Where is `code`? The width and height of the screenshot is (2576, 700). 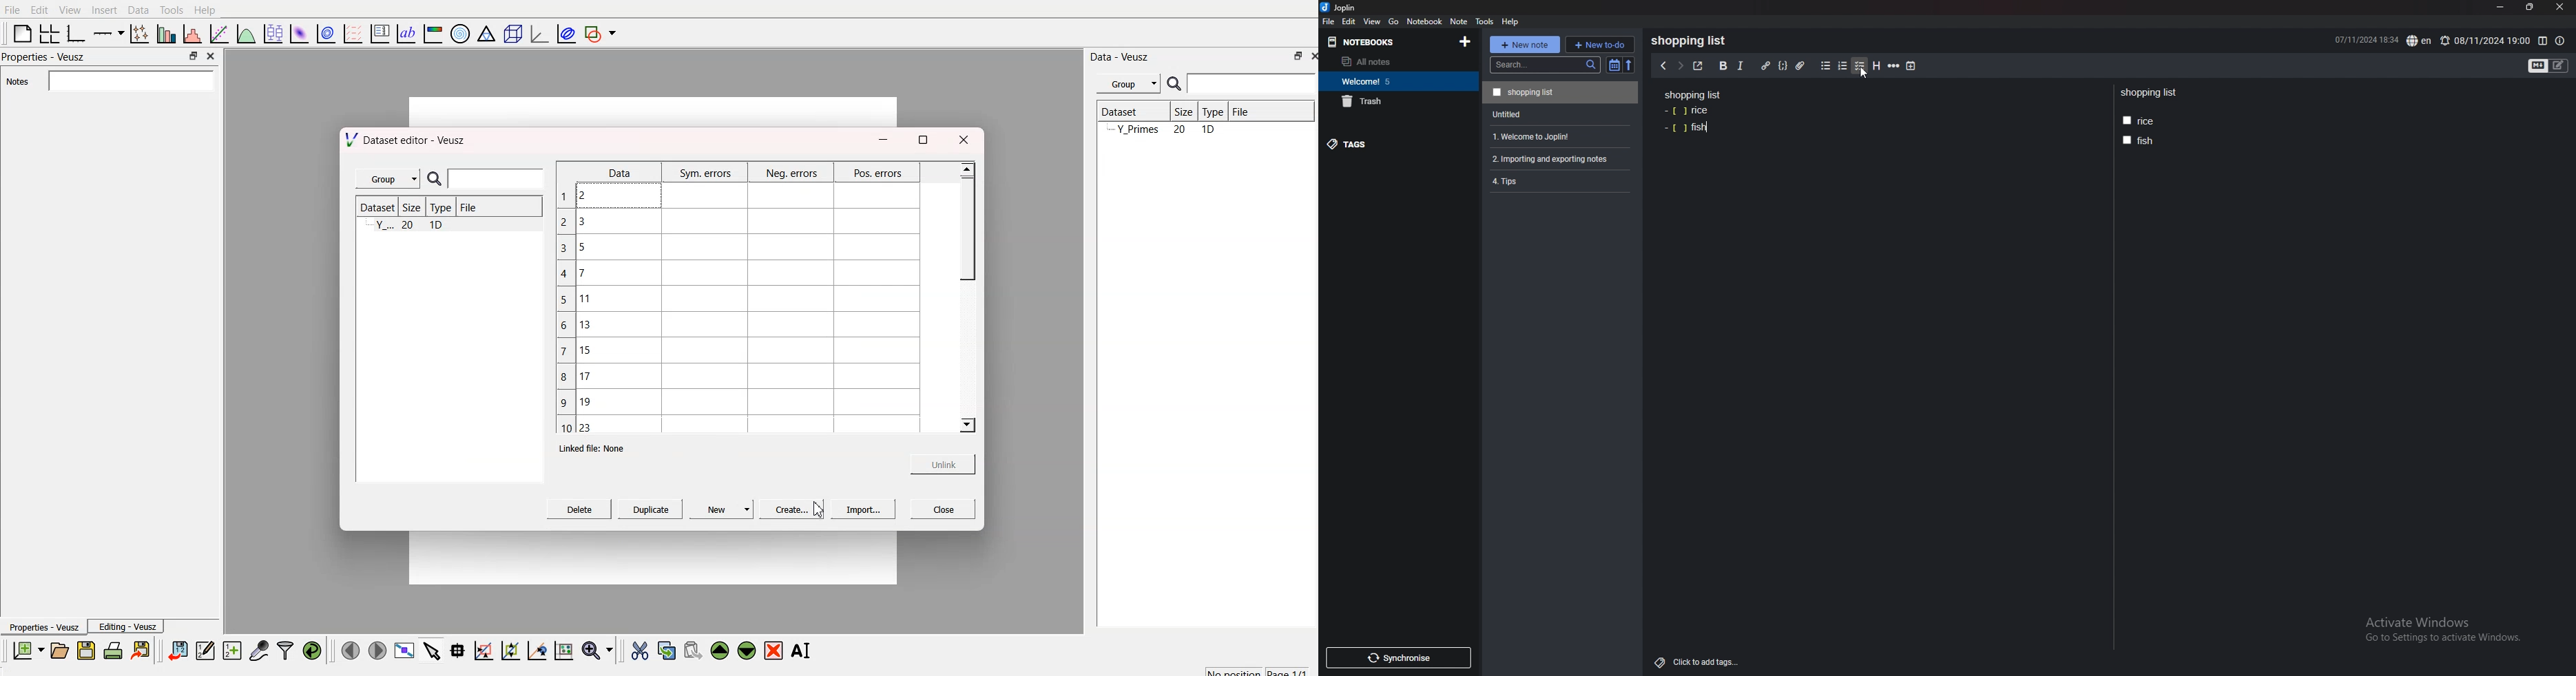
code is located at coordinates (1783, 66).